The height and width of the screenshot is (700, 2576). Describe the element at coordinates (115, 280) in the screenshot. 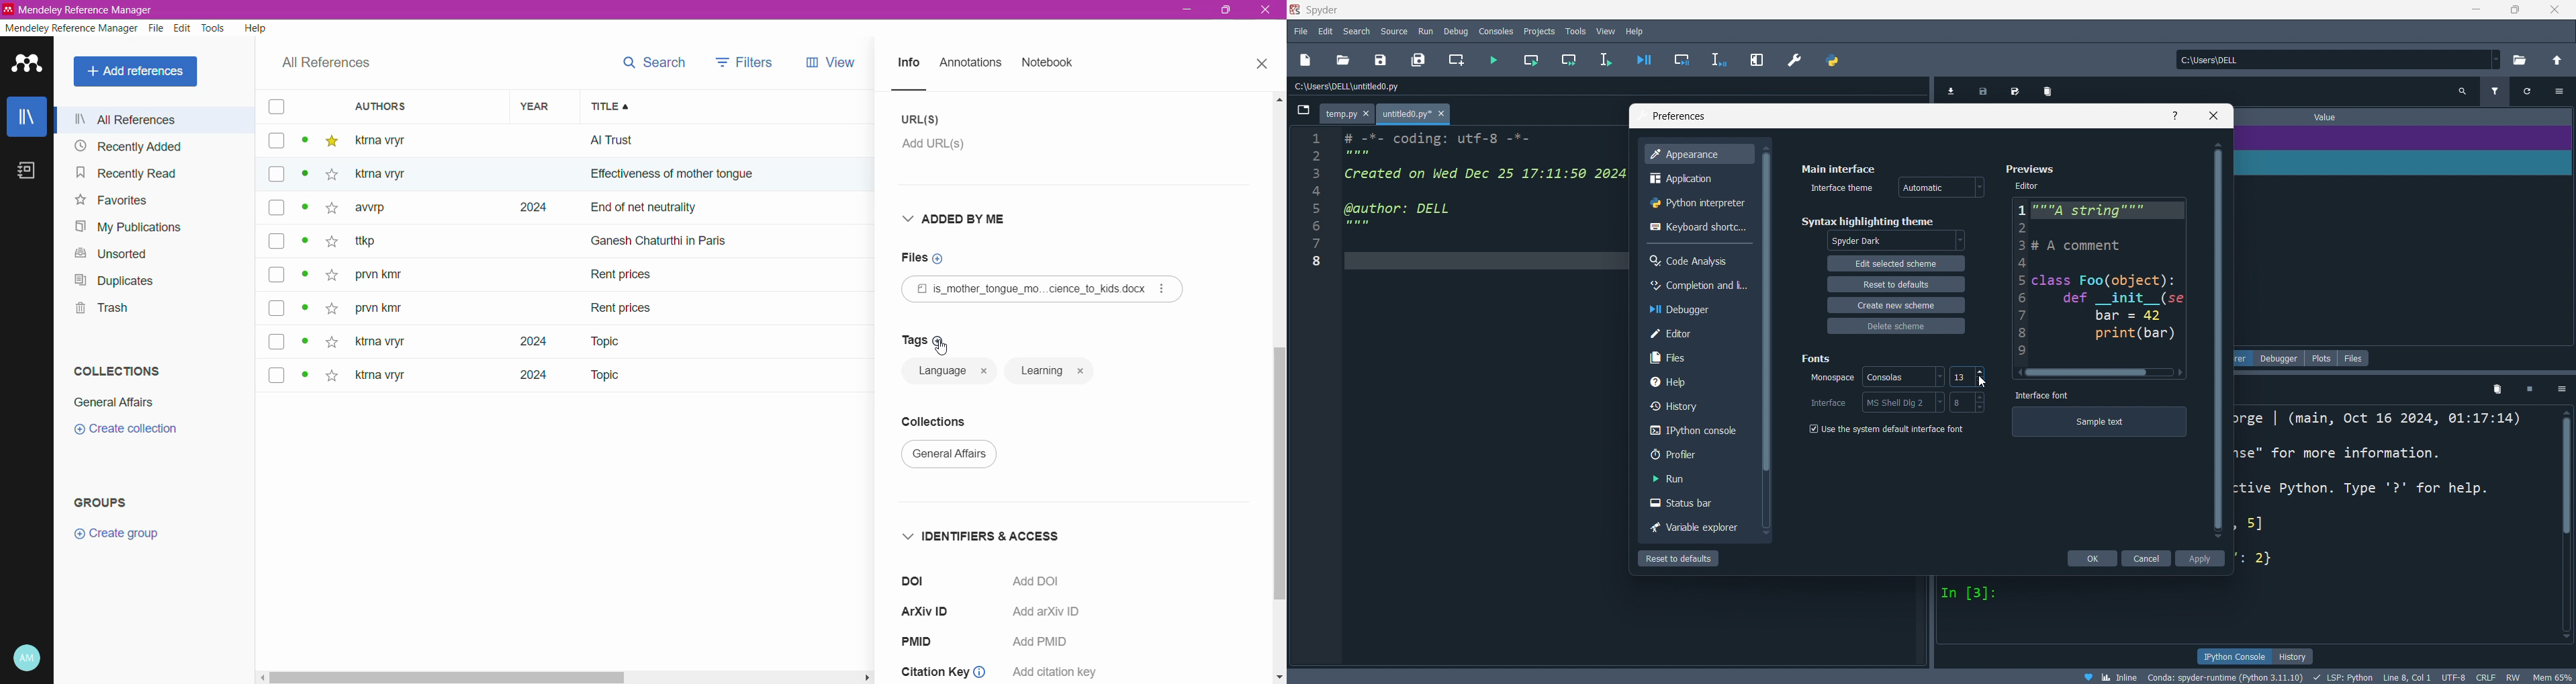

I see `Duplicates` at that location.